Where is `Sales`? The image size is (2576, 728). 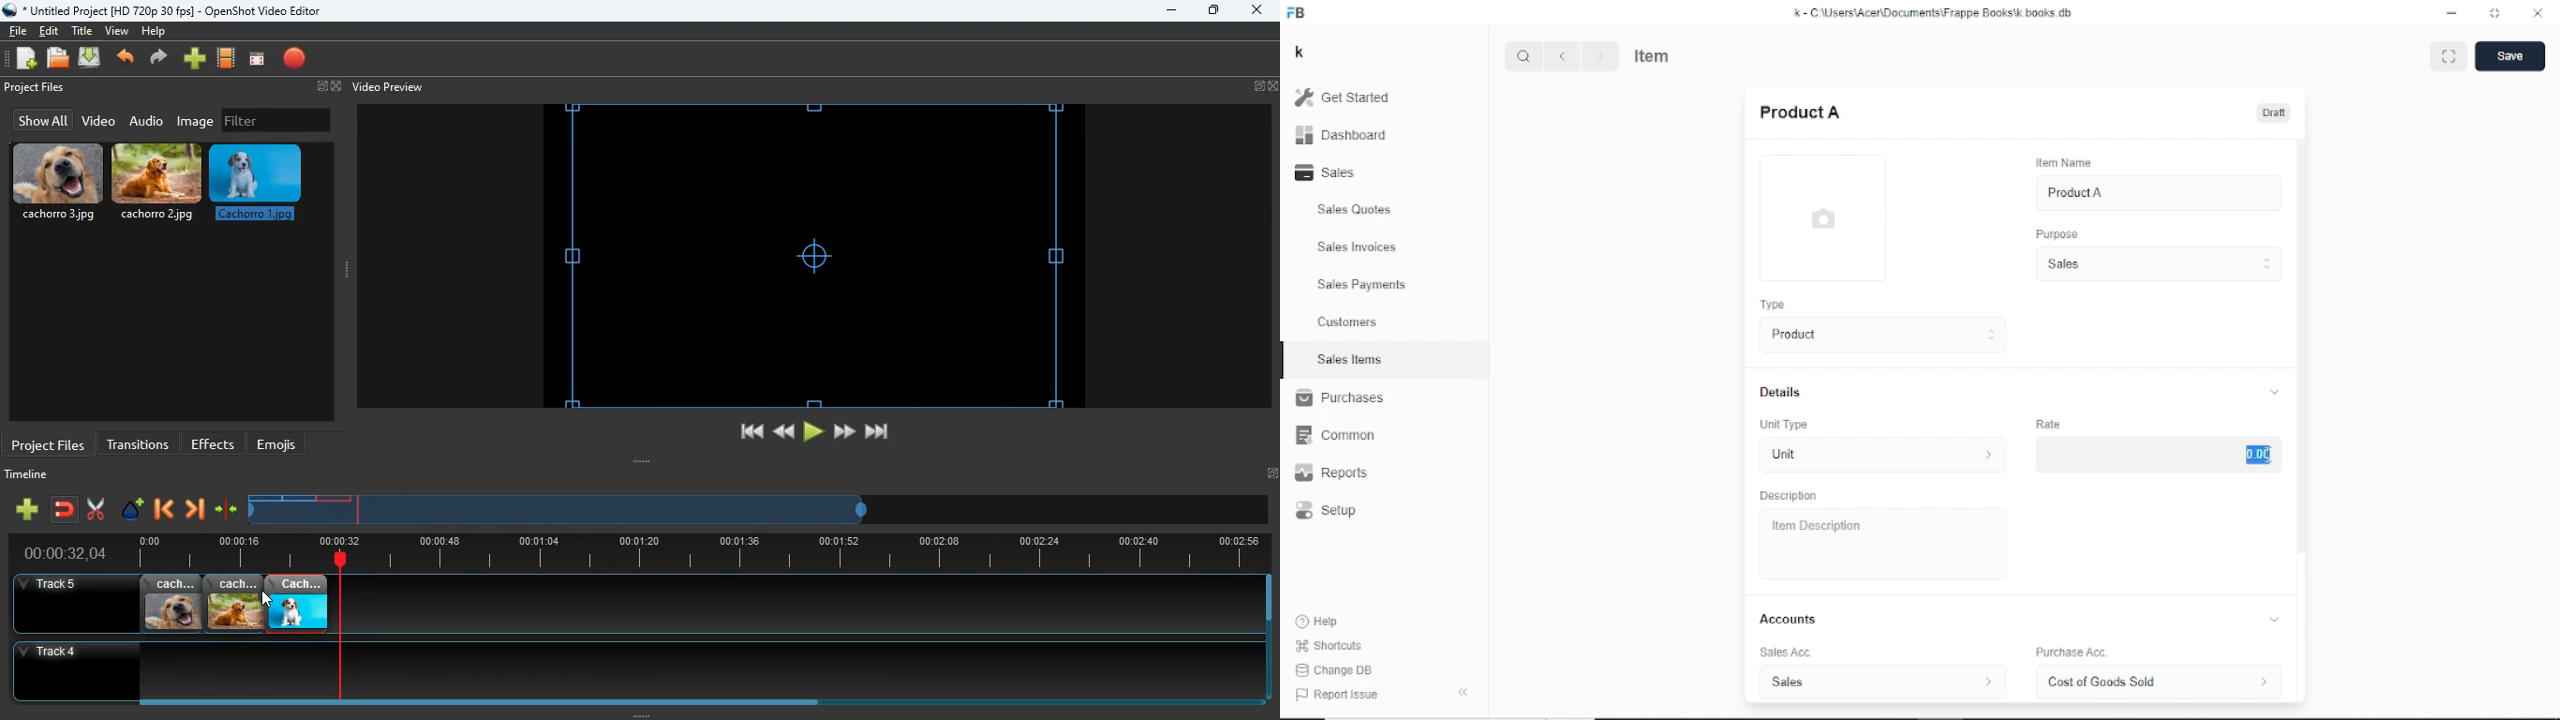
Sales is located at coordinates (1881, 681).